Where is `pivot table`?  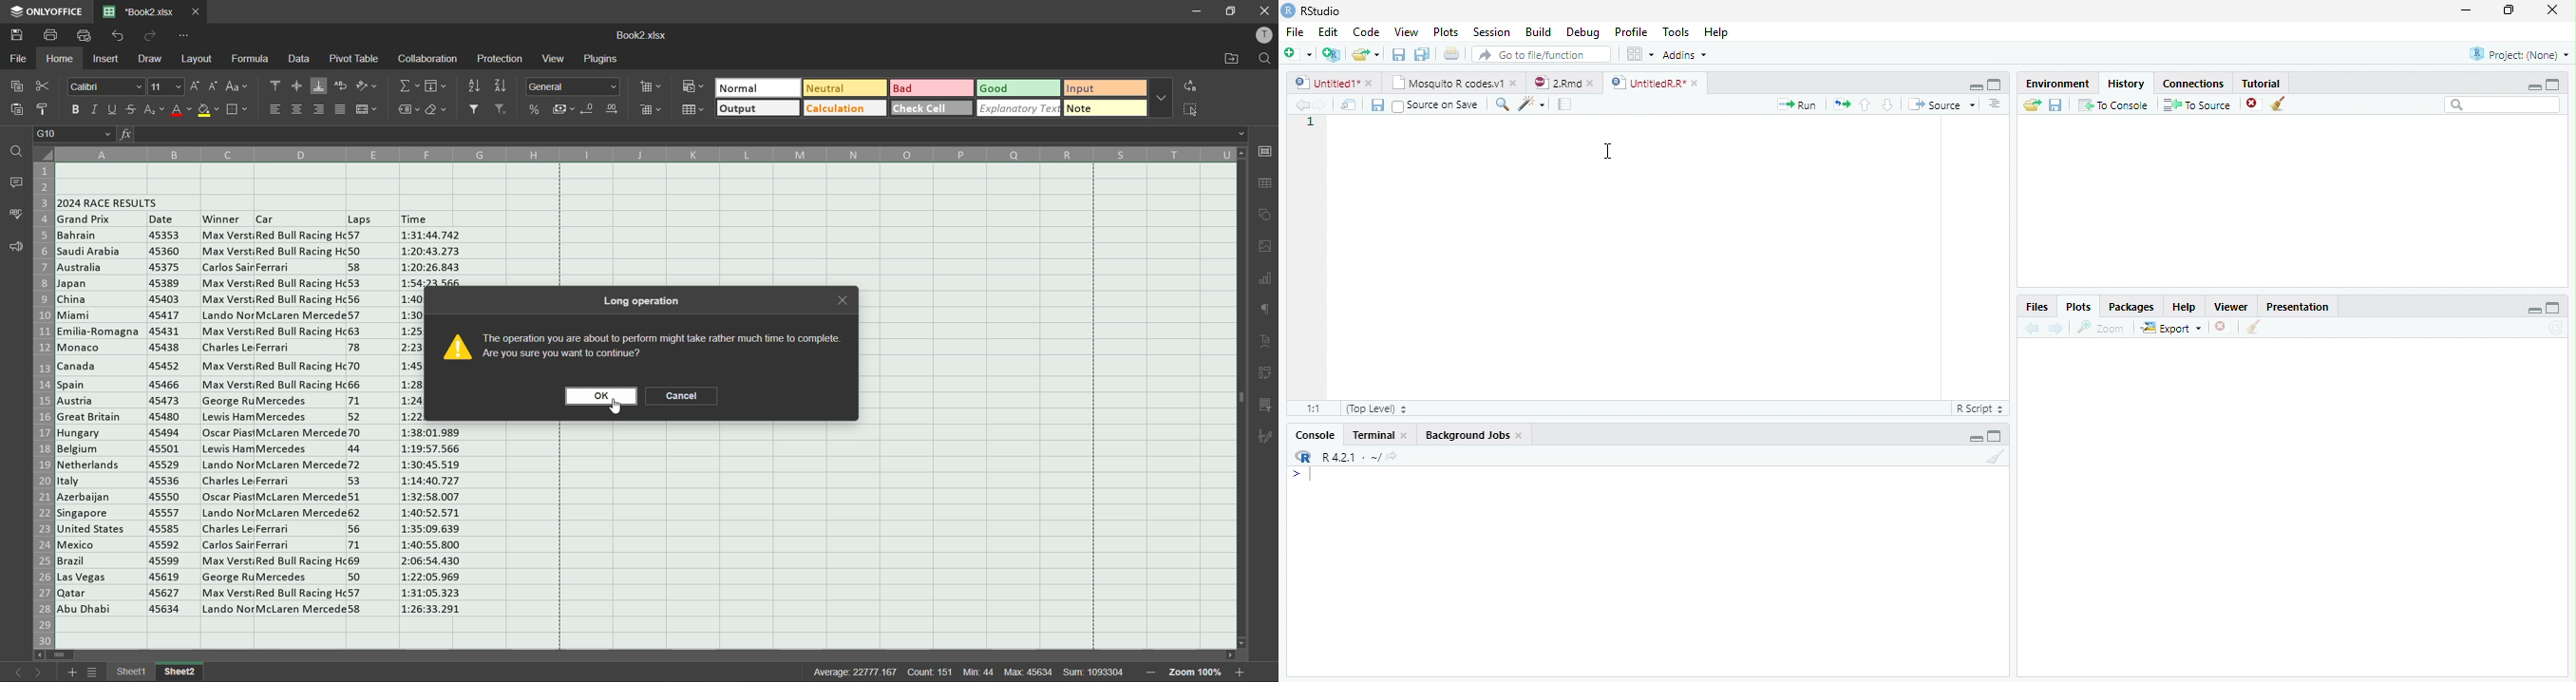 pivot table is located at coordinates (353, 59).